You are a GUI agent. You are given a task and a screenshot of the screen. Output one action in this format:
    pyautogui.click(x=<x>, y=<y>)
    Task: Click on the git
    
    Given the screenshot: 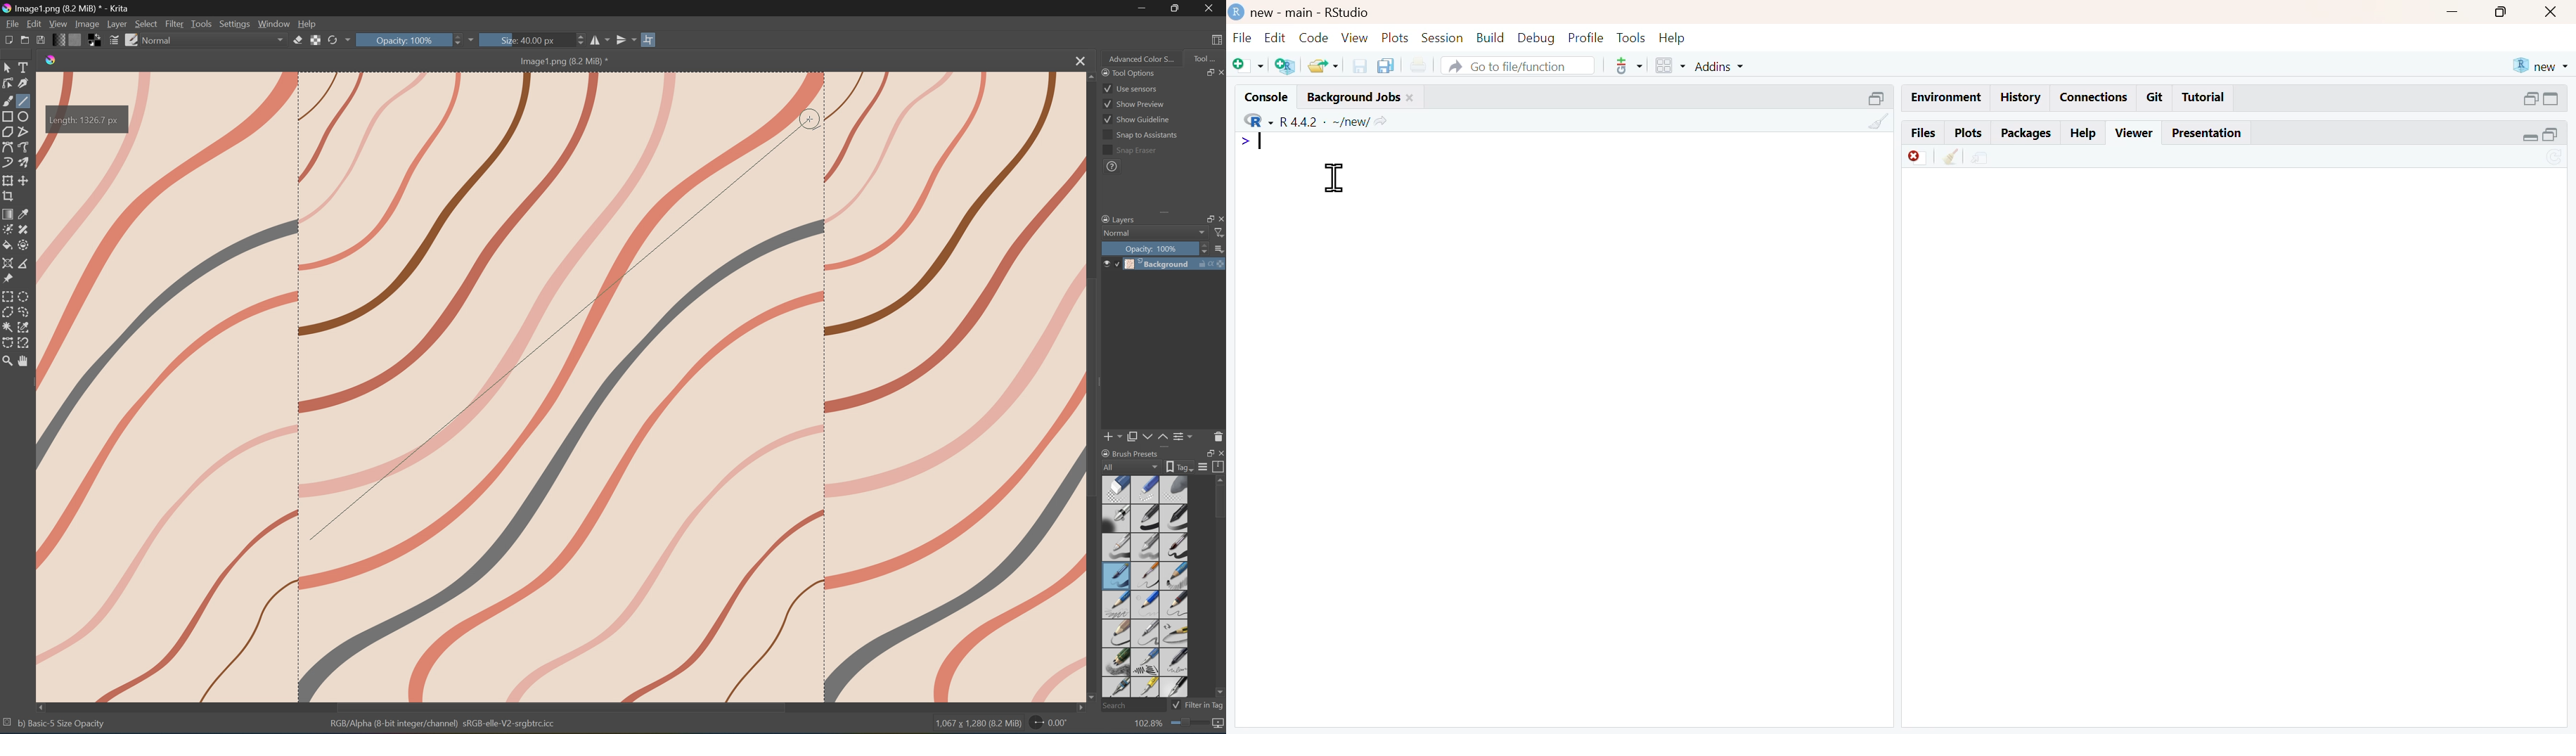 What is the action you would take?
    pyautogui.click(x=2156, y=97)
    